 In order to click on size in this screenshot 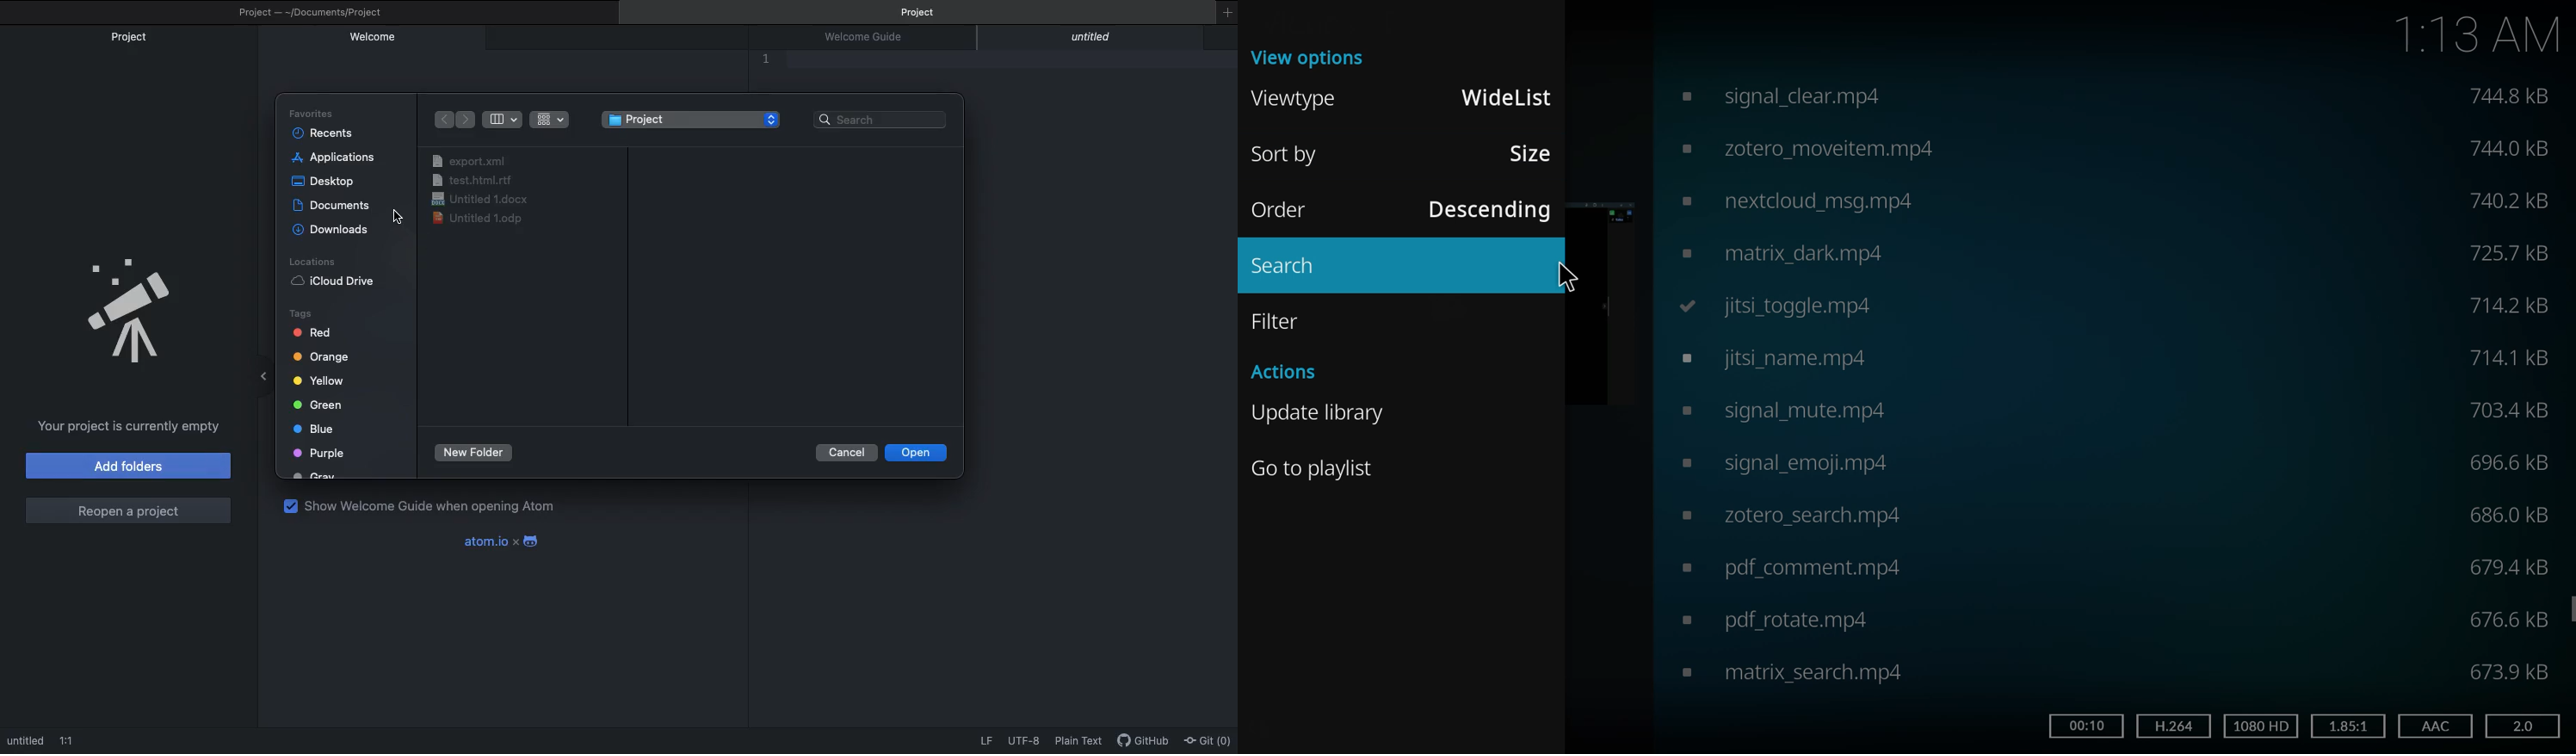, I will do `click(2507, 149)`.